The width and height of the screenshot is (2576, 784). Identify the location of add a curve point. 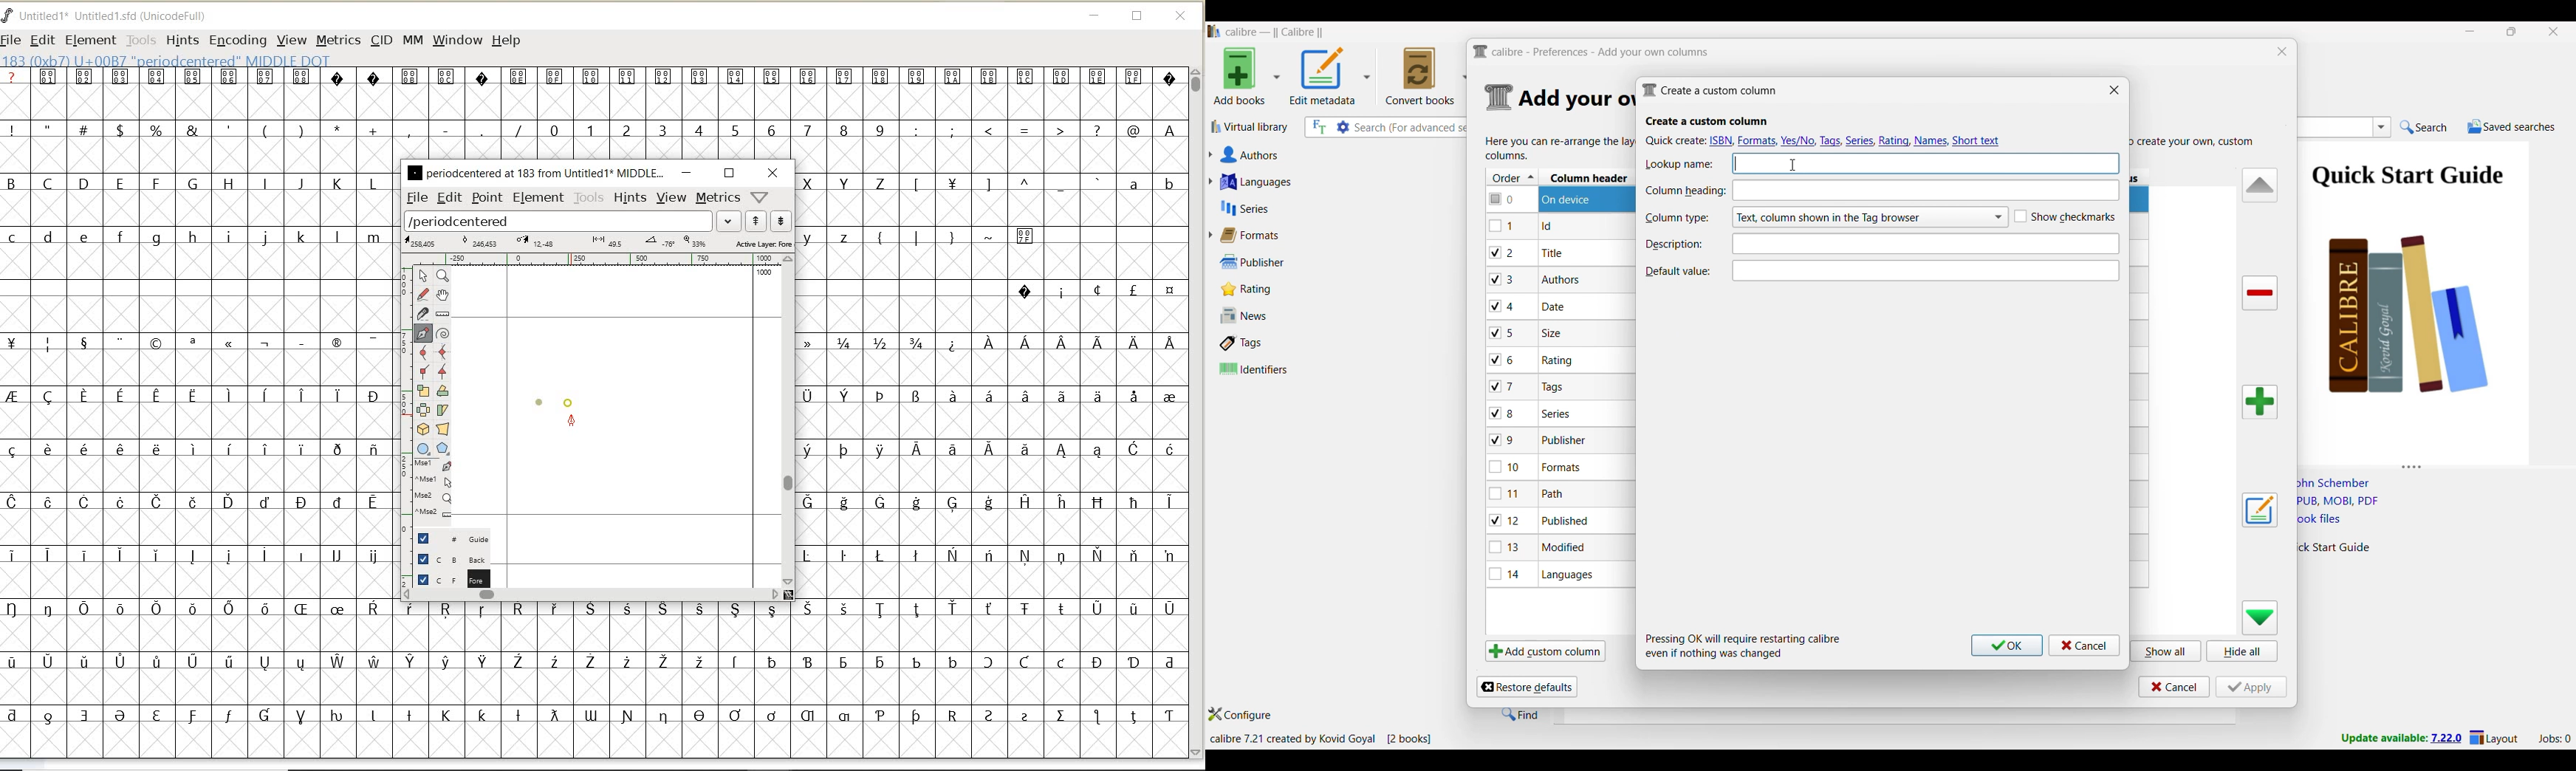
(424, 351).